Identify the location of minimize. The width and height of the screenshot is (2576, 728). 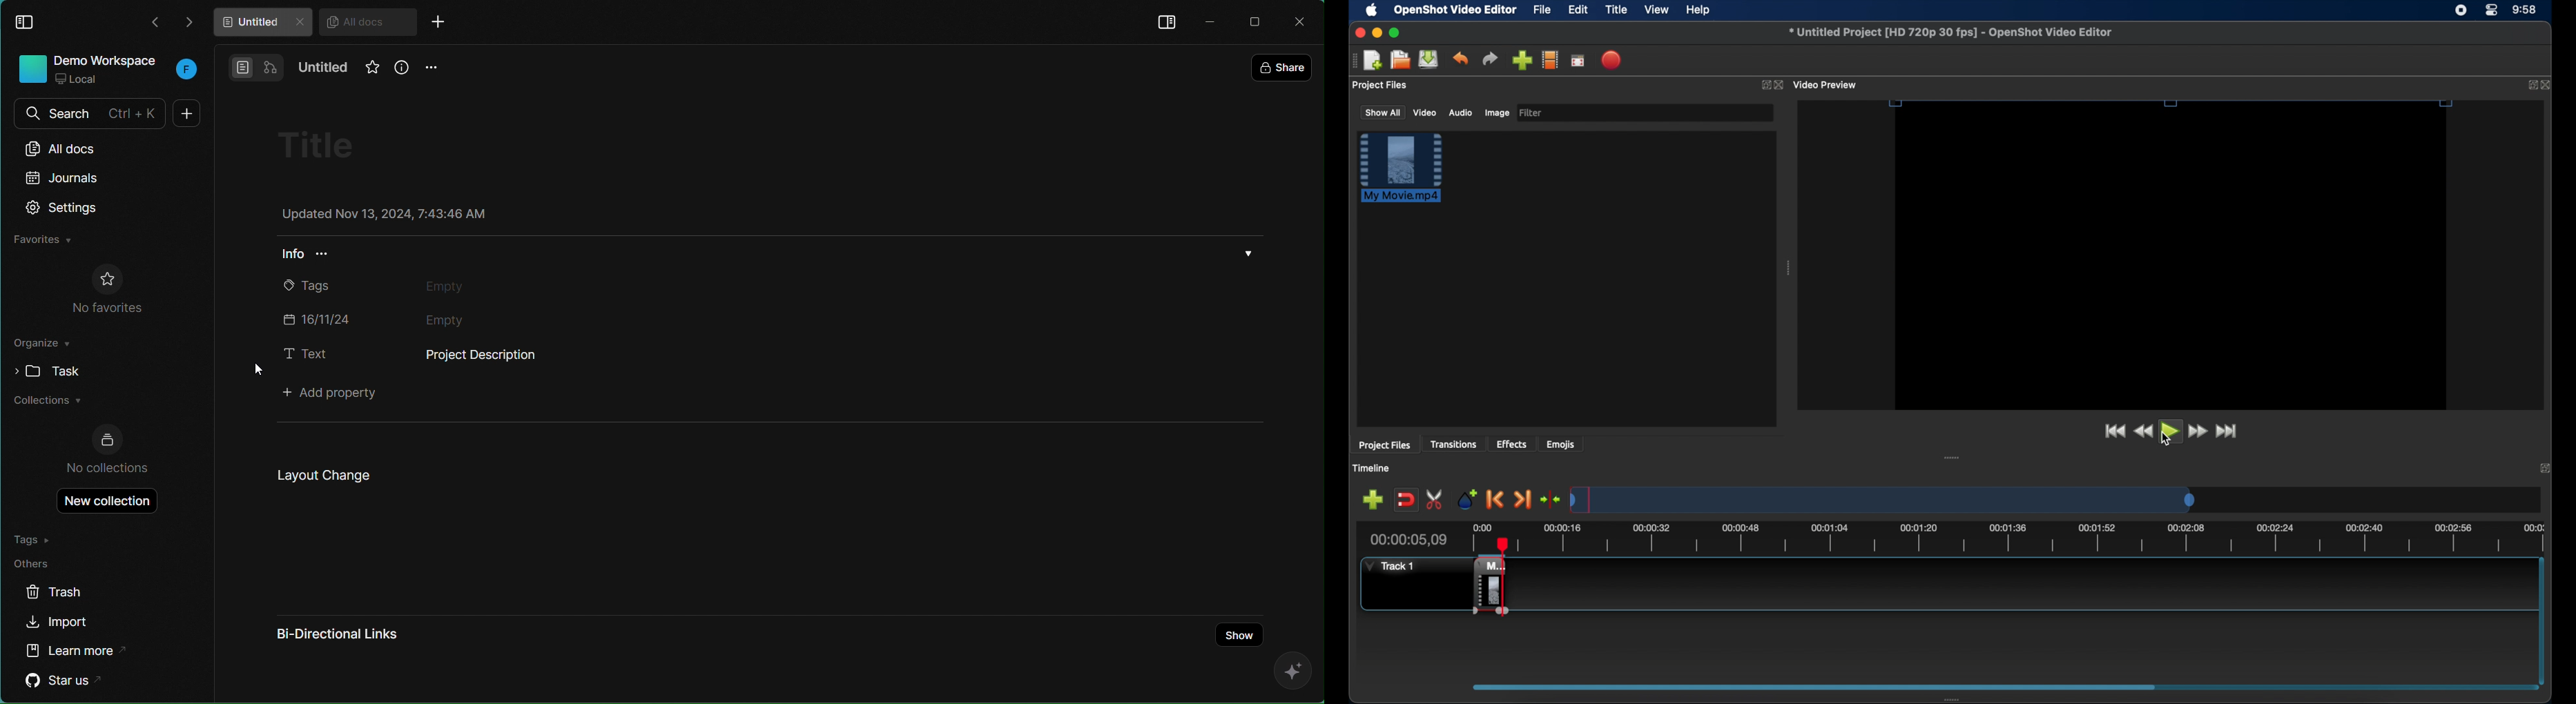
(1377, 33).